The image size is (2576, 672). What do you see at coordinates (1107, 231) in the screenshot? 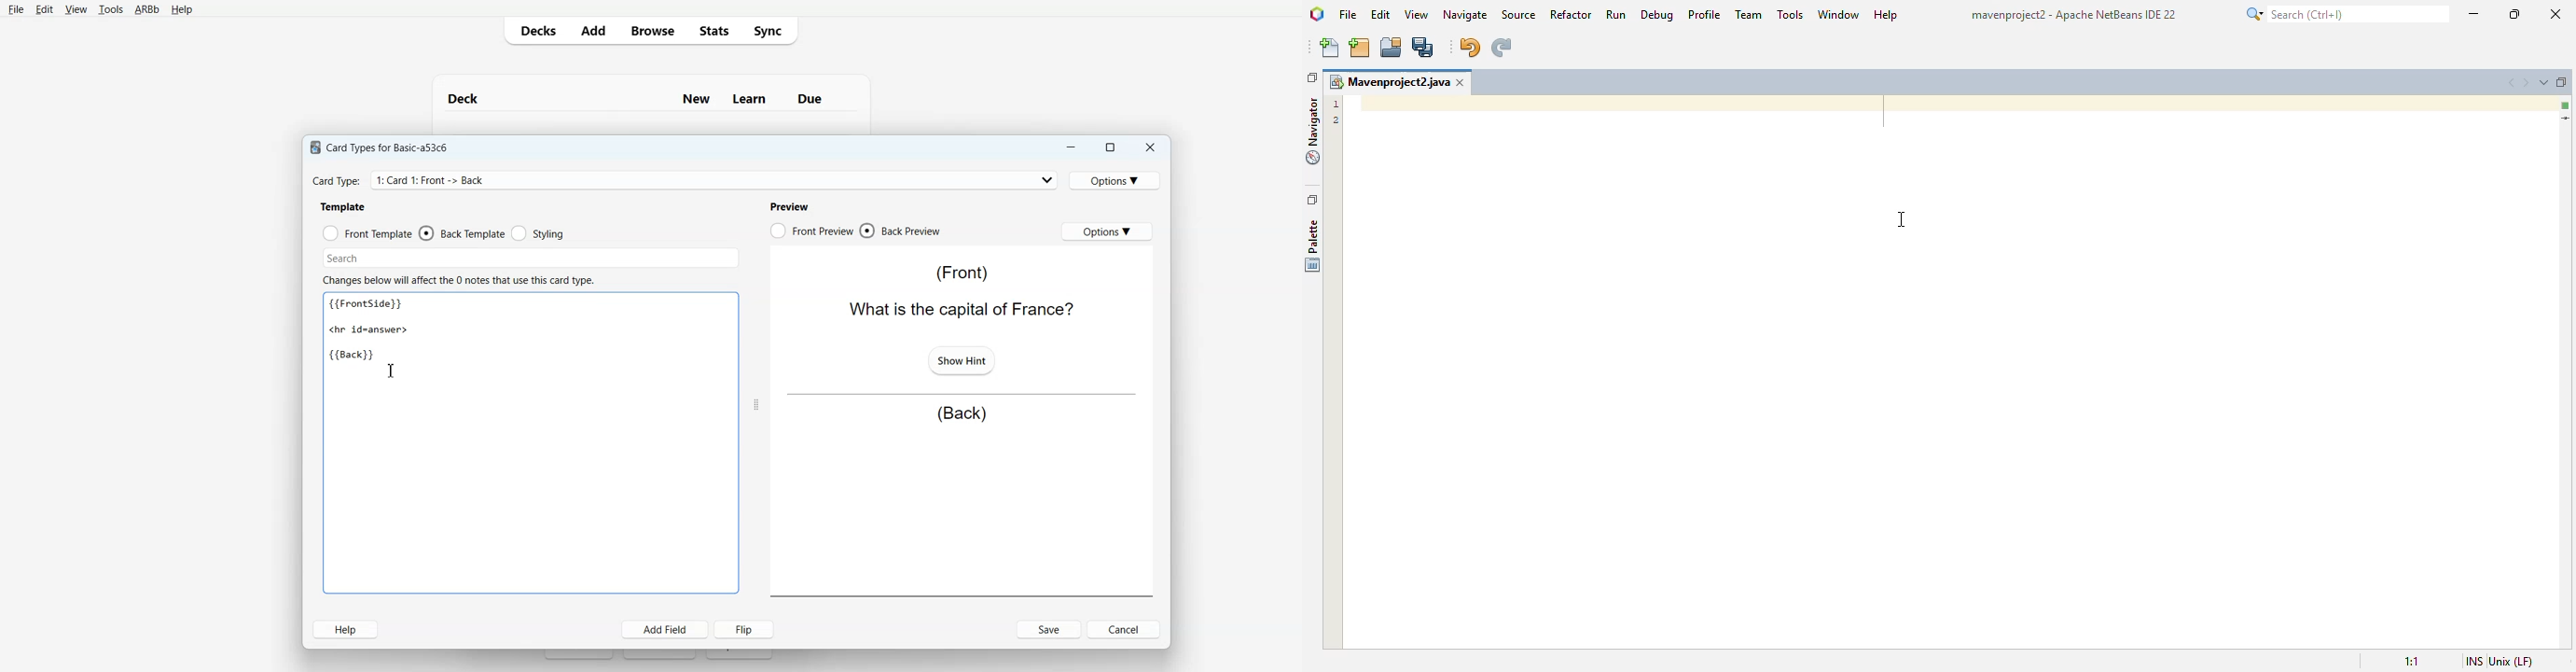
I see `Options` at bounding box center [1107, 231].